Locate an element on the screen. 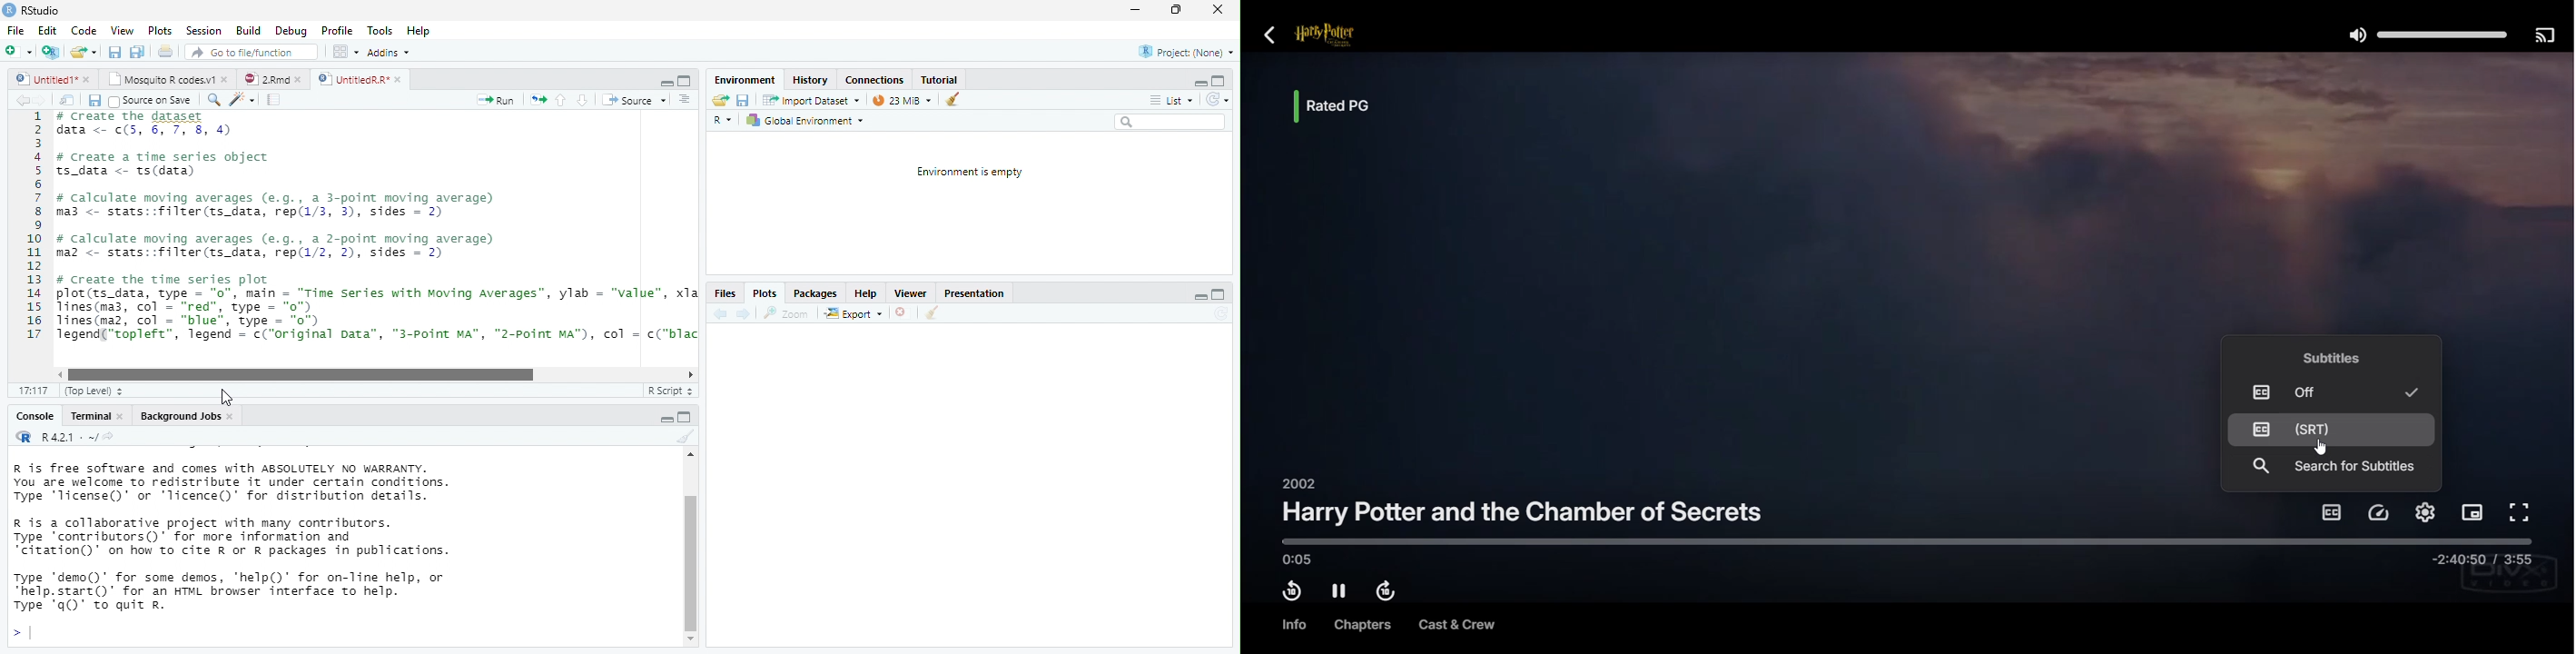 This screenshot has height=672, width=2576. scrollbar right is located at coordinates (688, 375).